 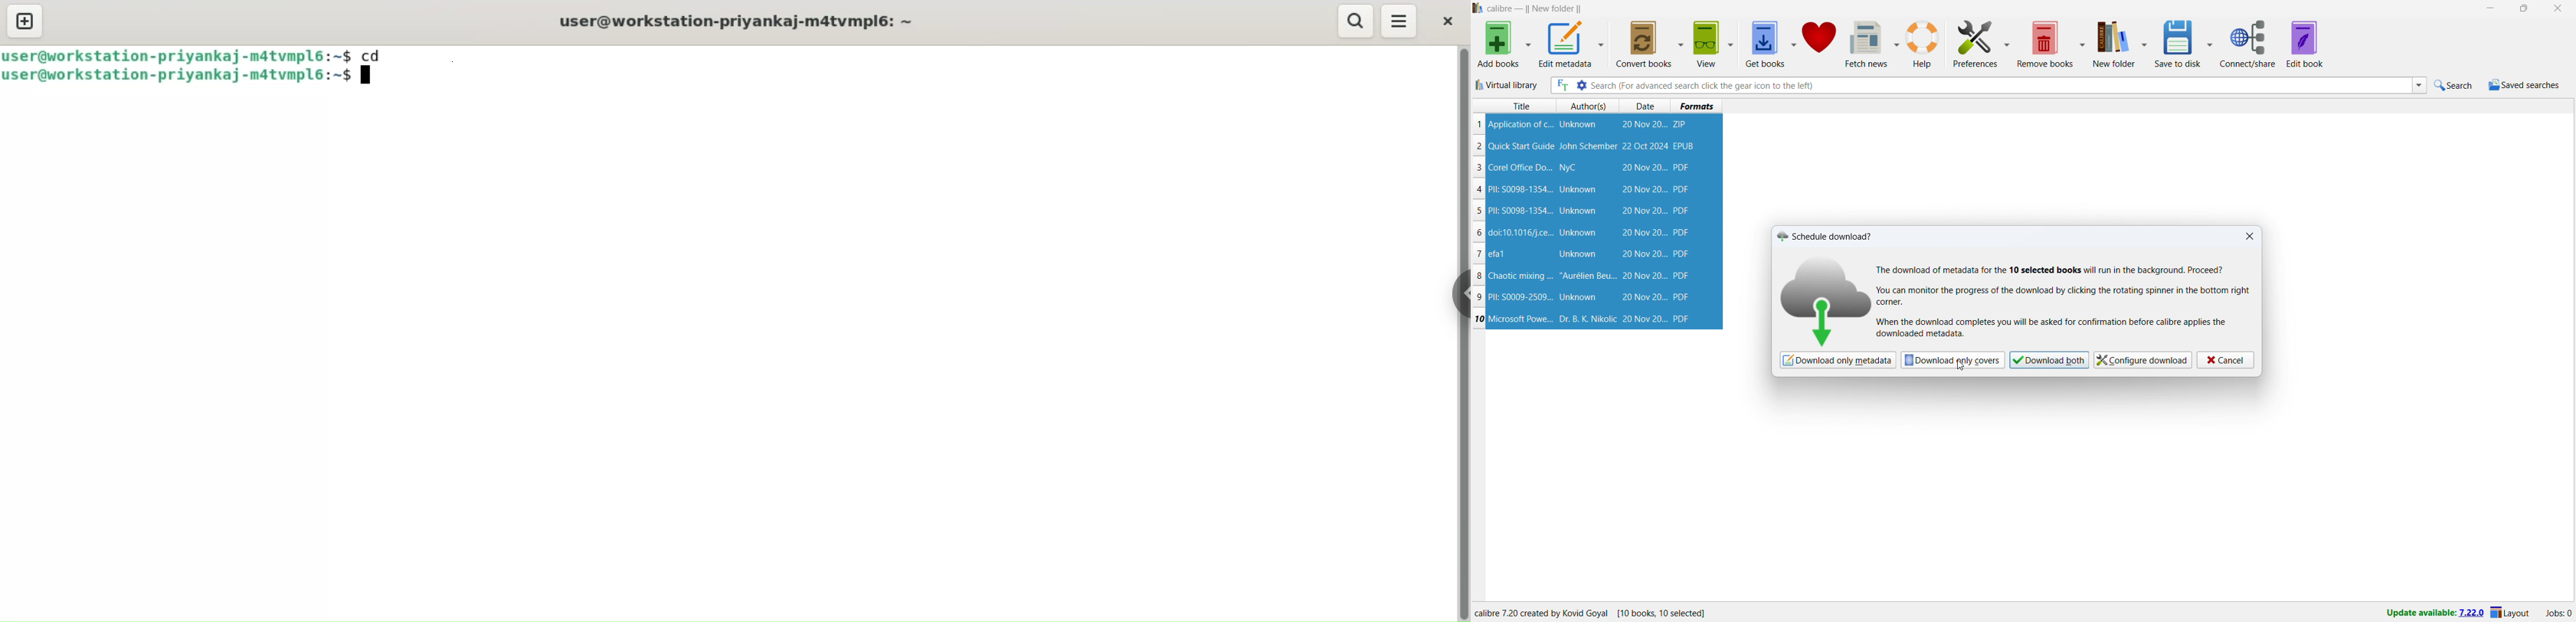 I want to click on cd, so click(x=378, y=54).